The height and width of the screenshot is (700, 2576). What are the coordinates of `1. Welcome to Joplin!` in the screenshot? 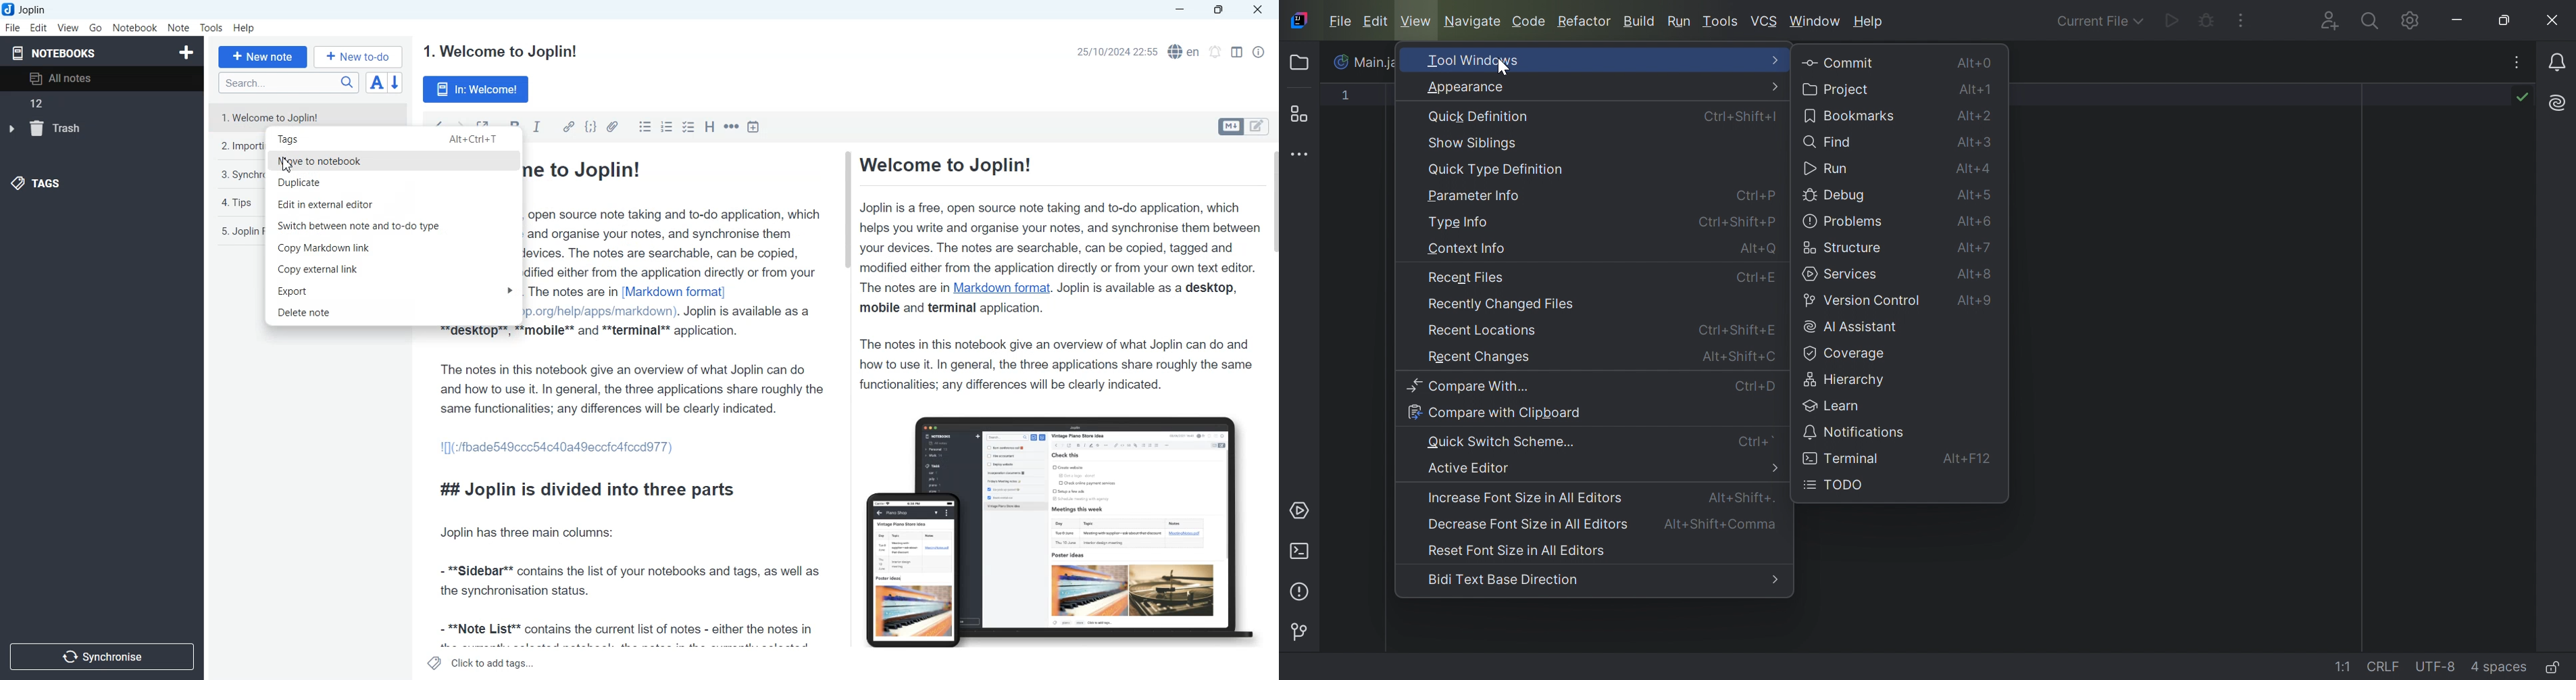 It's located at (307, 114).